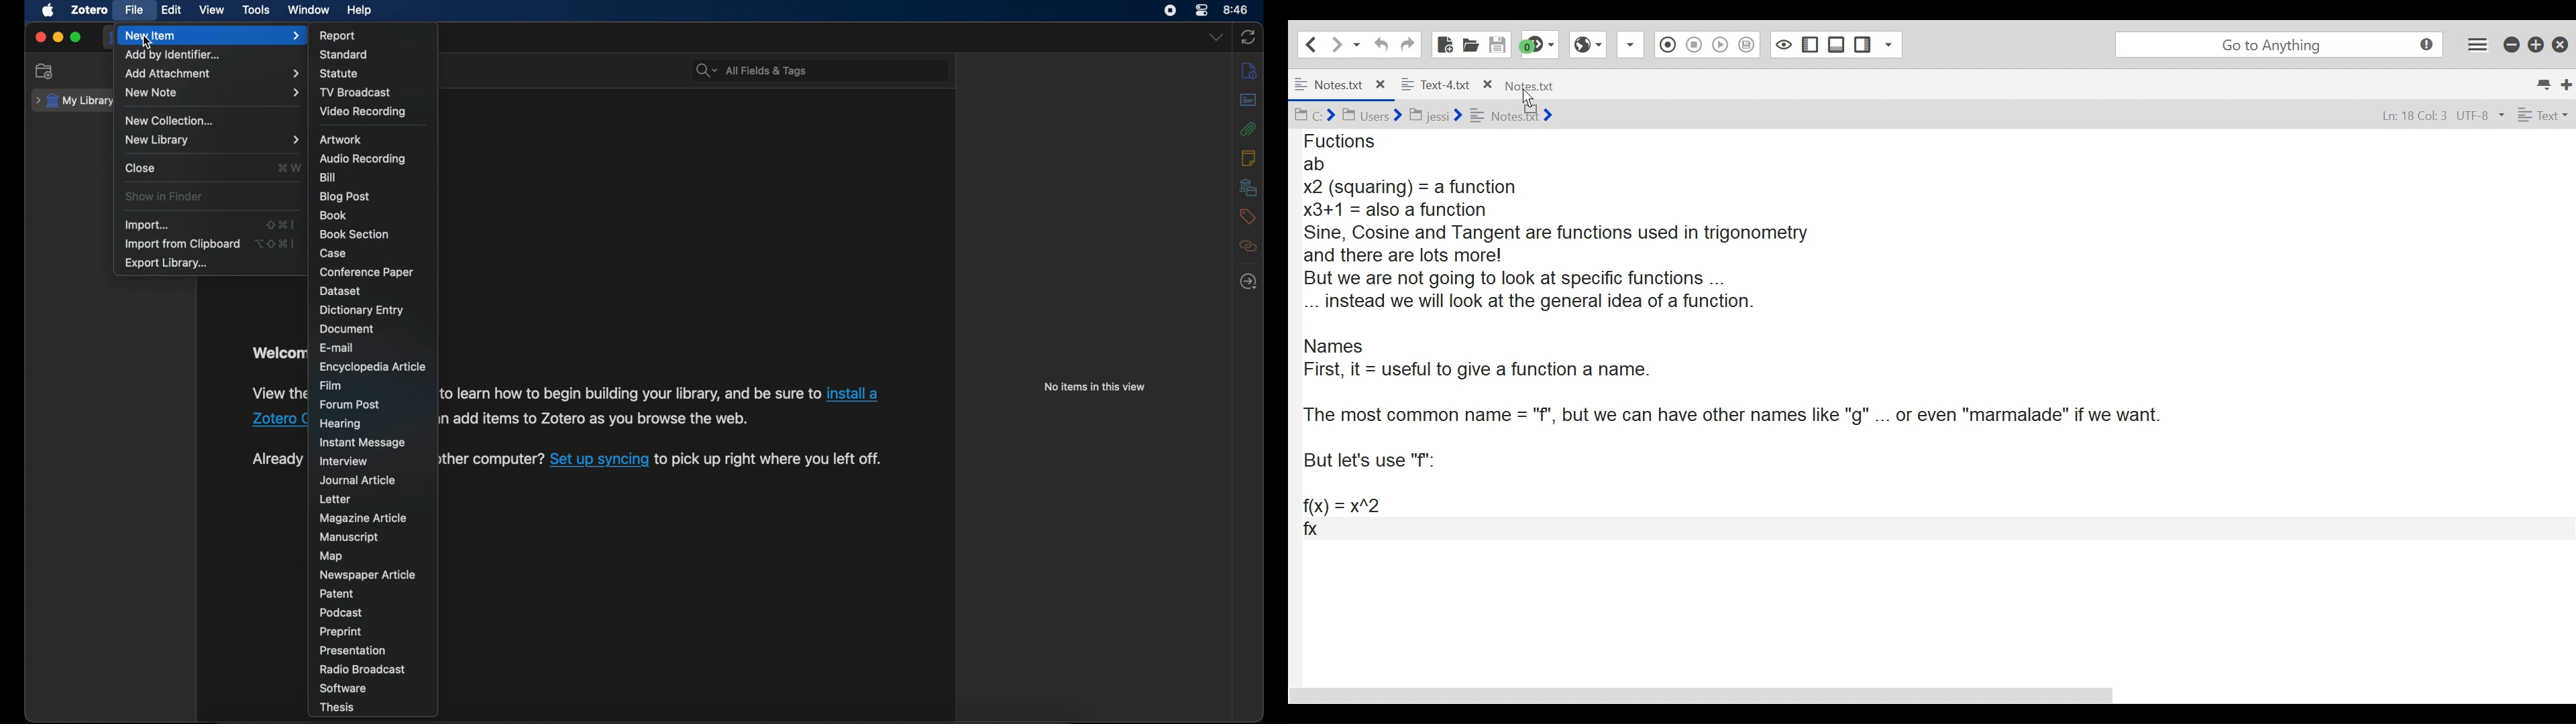  I want to click on dictionary entry, so click(362, 310).